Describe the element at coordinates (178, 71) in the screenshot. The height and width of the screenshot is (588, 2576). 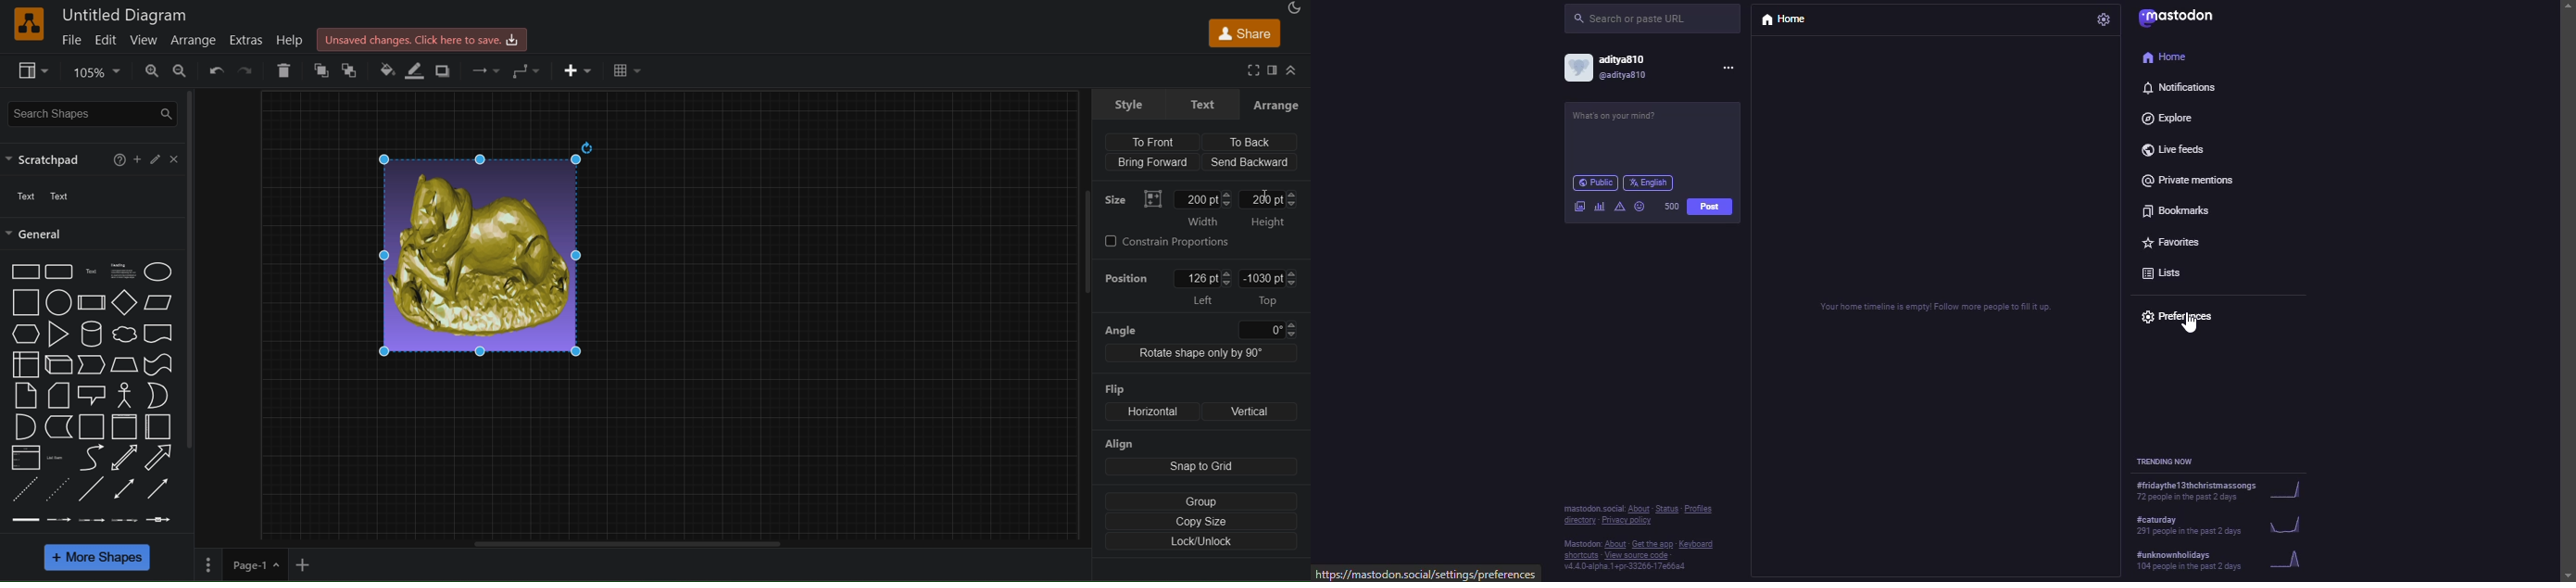
I see `zoom out` at that location.